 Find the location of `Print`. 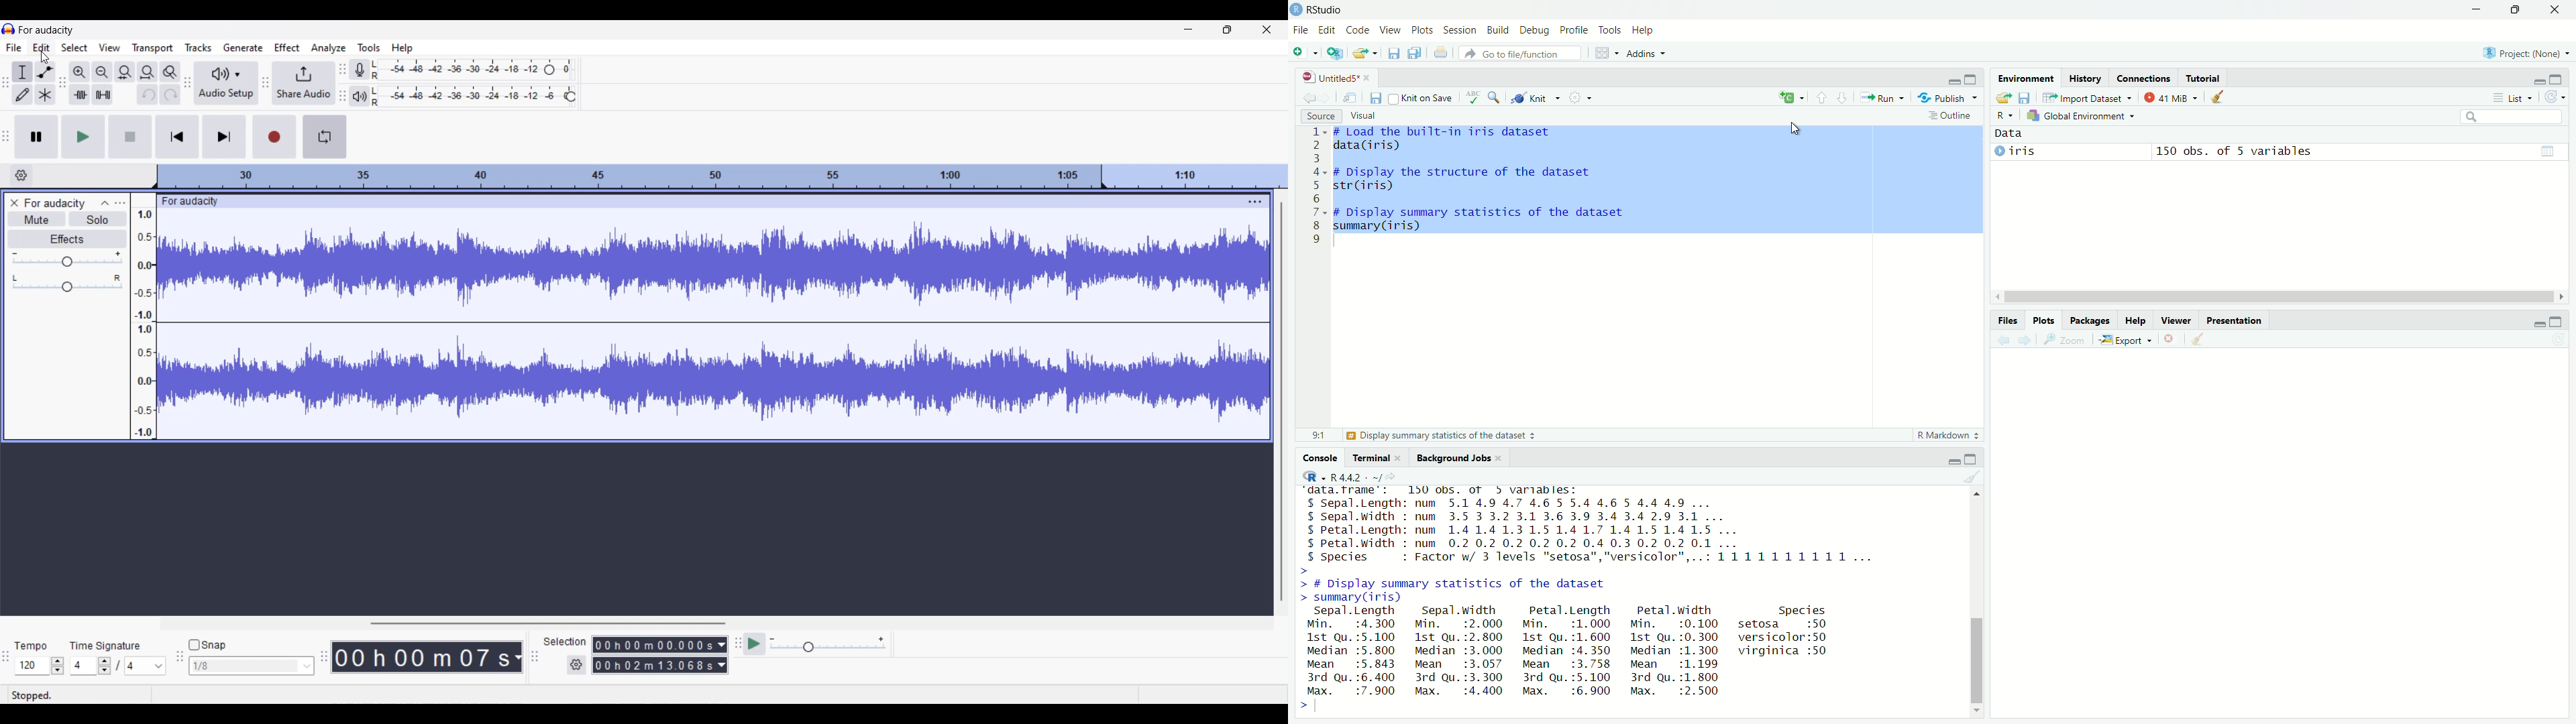

Print is located at coordinates (1440, 52).